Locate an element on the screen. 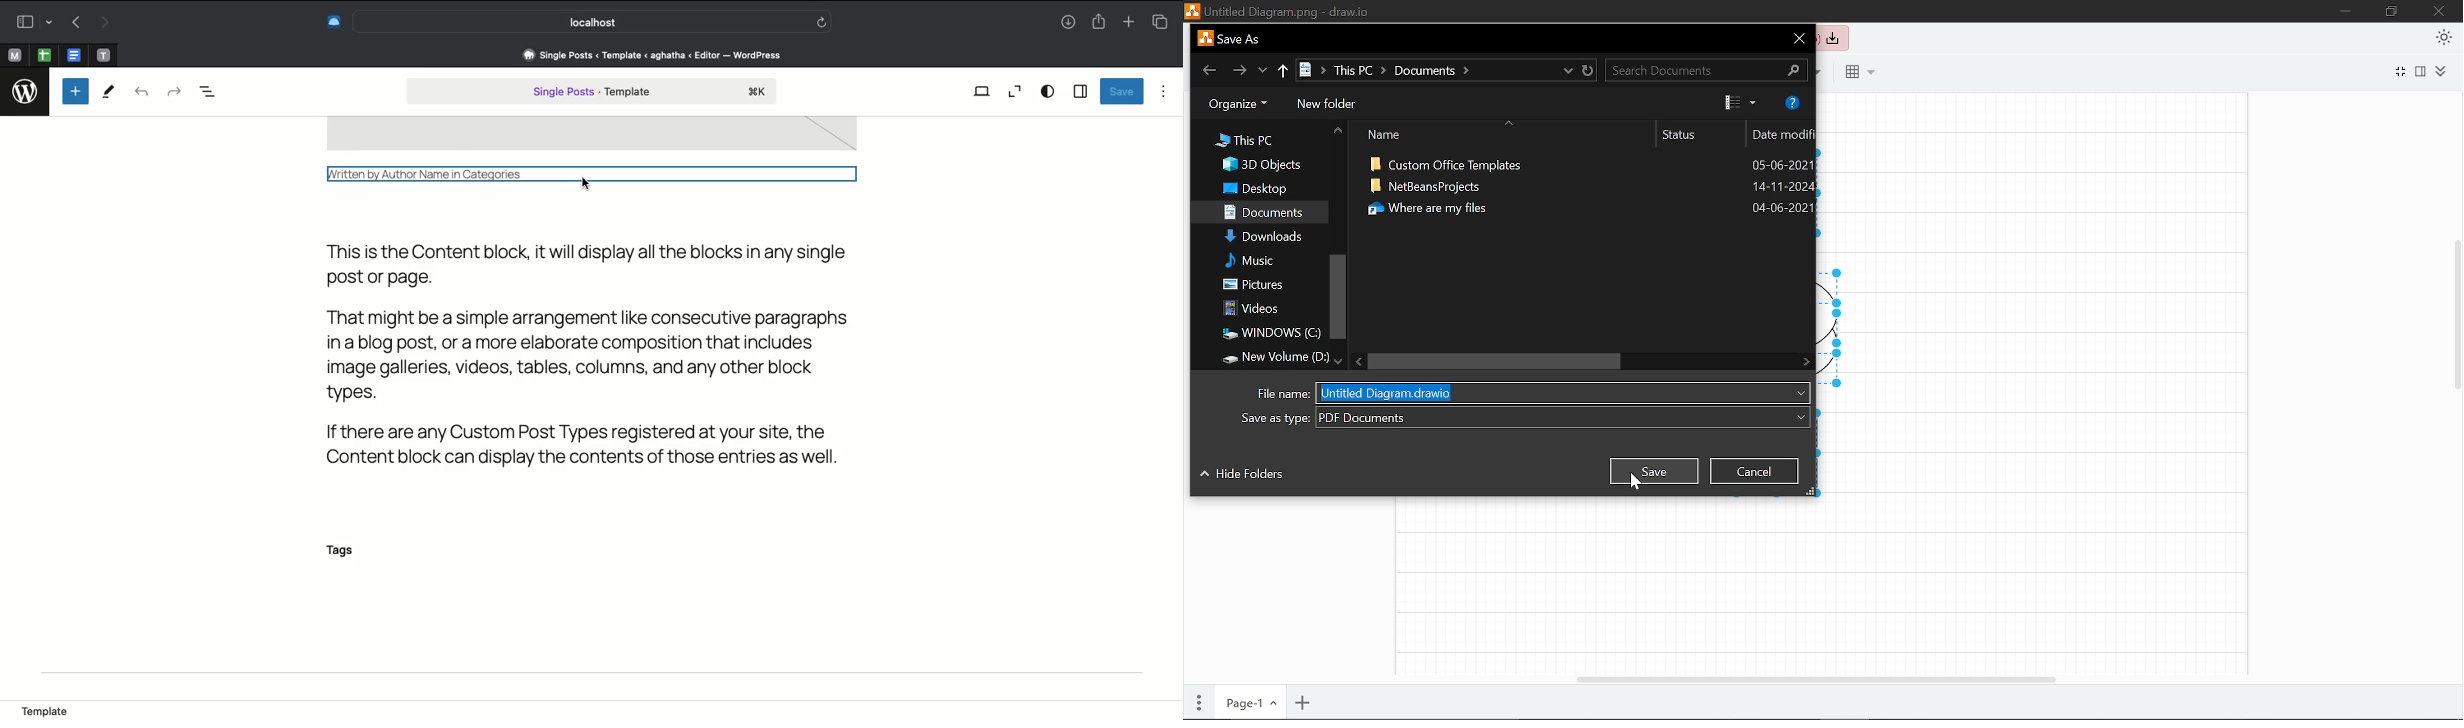  Tools is located at coordinates (109, 94).